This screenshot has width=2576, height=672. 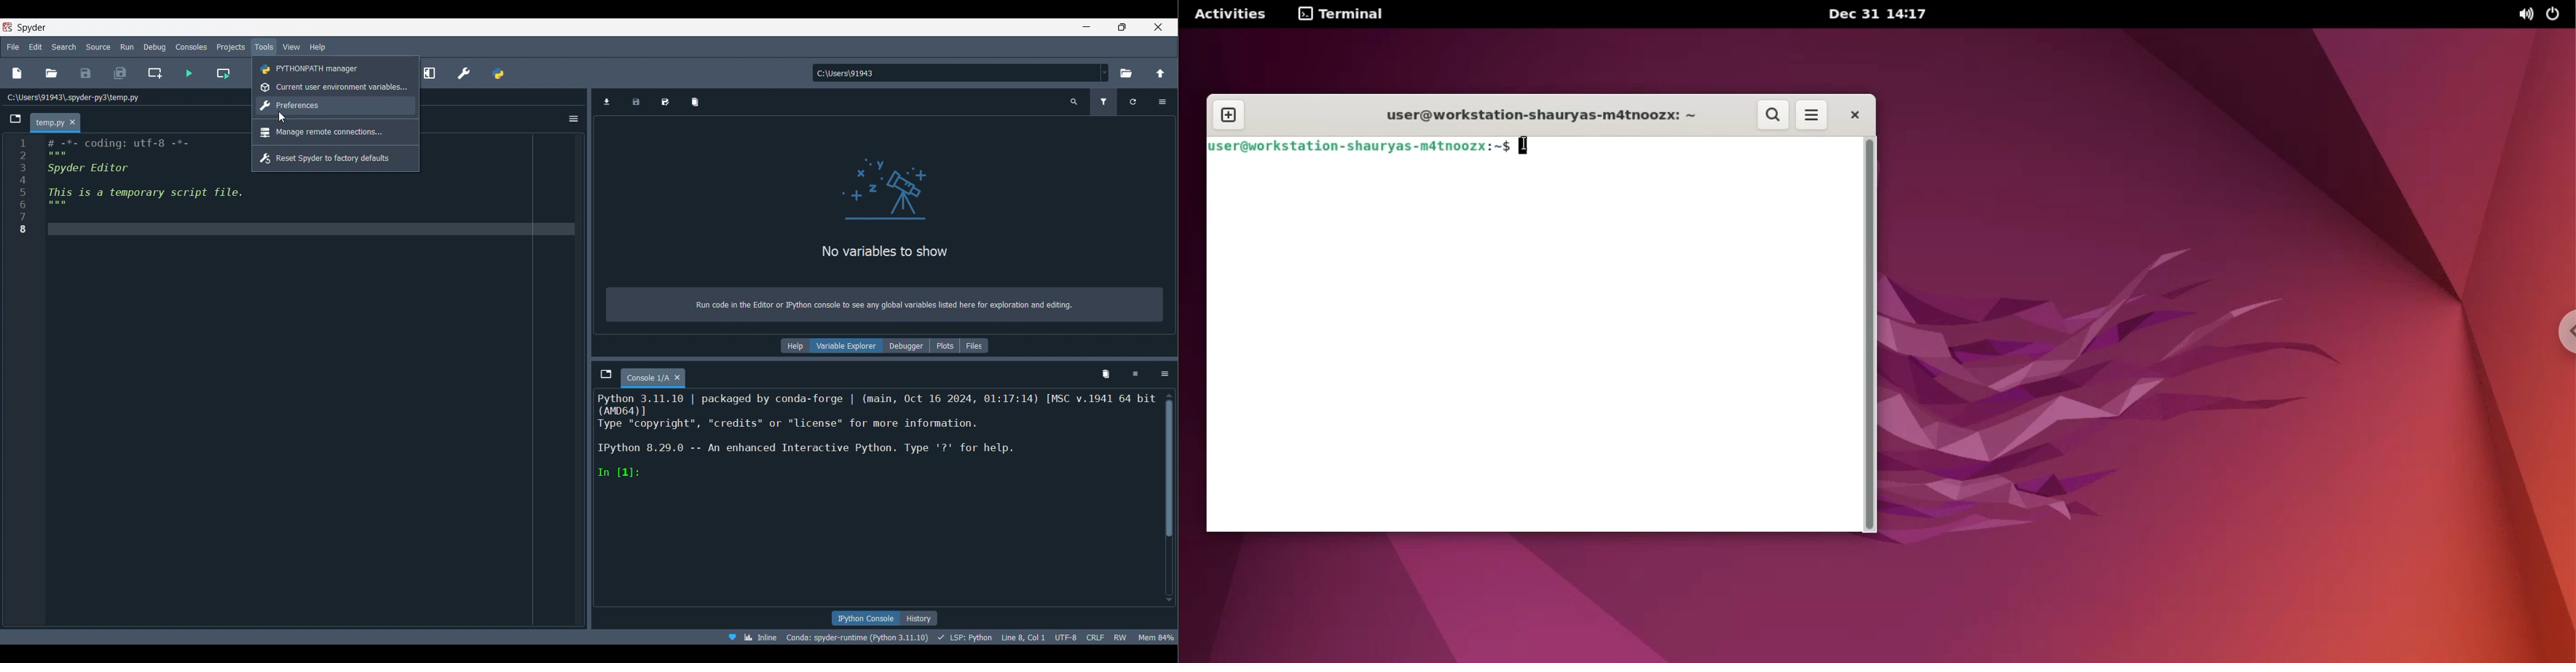 What do you see at coordinates (1123, 28) in the screenshot?
I see `Show in a smaller tab` at bounding box center [1123, 28].